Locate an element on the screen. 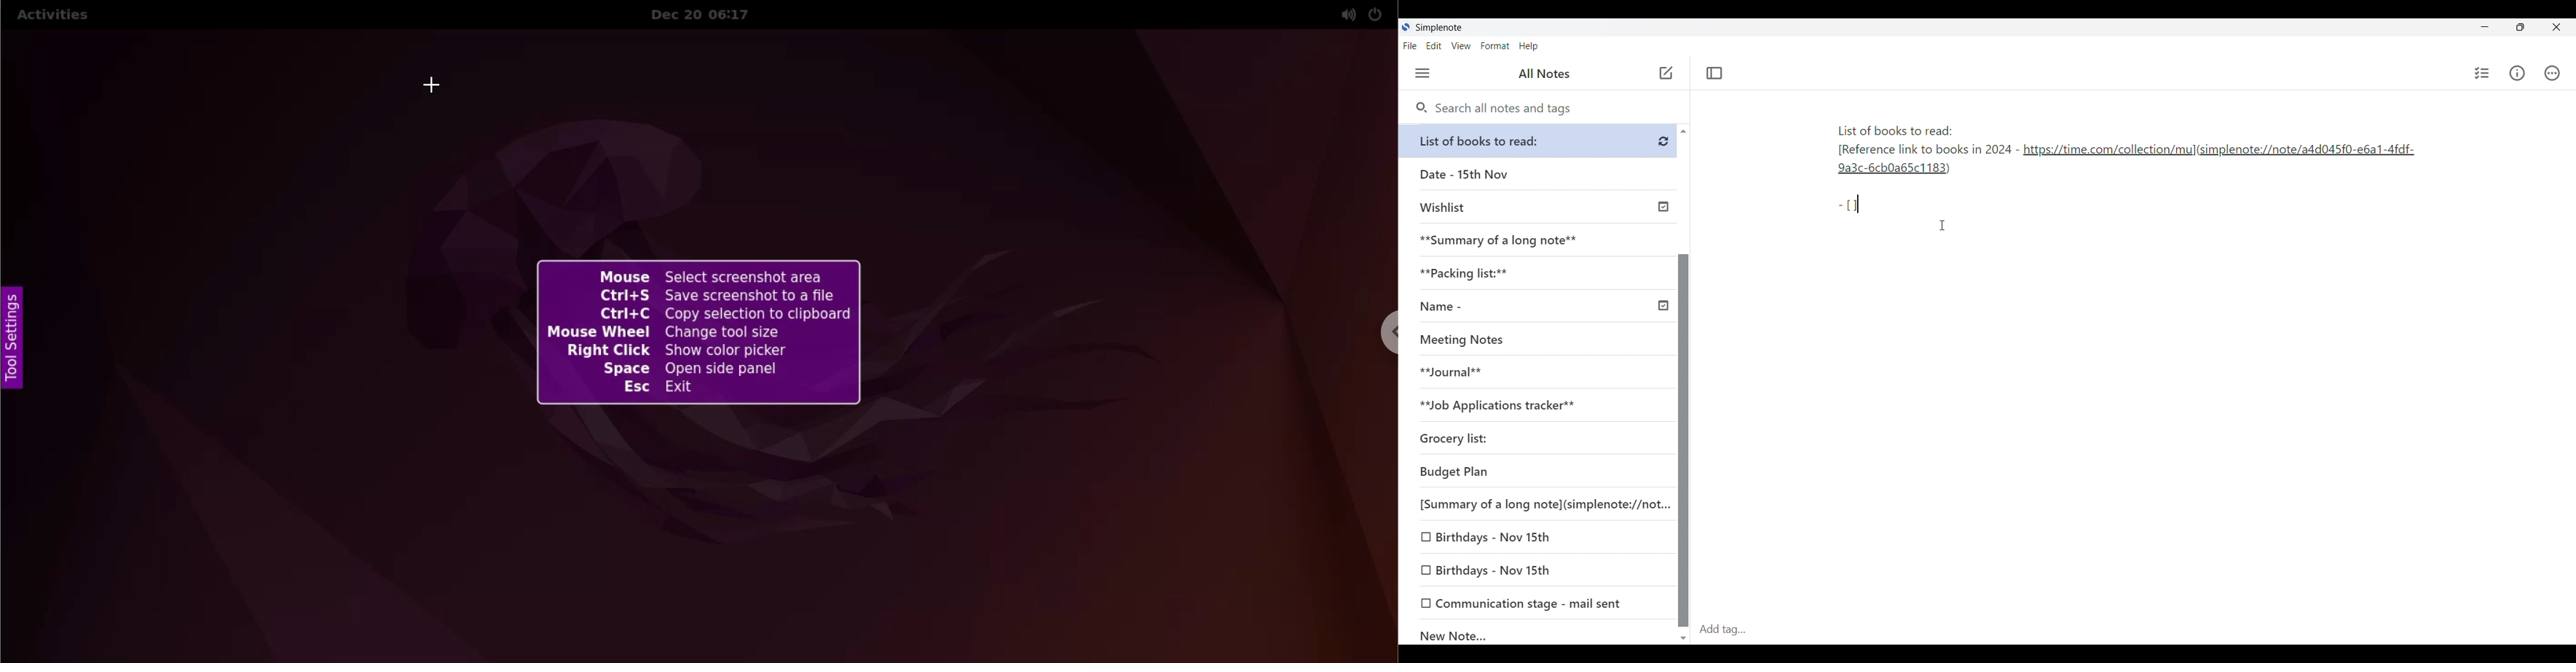 The image size is (2576, 672). List of books to read:
[Reference link to books in 2024 - https://time.com/collection/mul(simplenote:/note/add045f0-e6a1-4fdf- is located at coordinates (2124, 152).